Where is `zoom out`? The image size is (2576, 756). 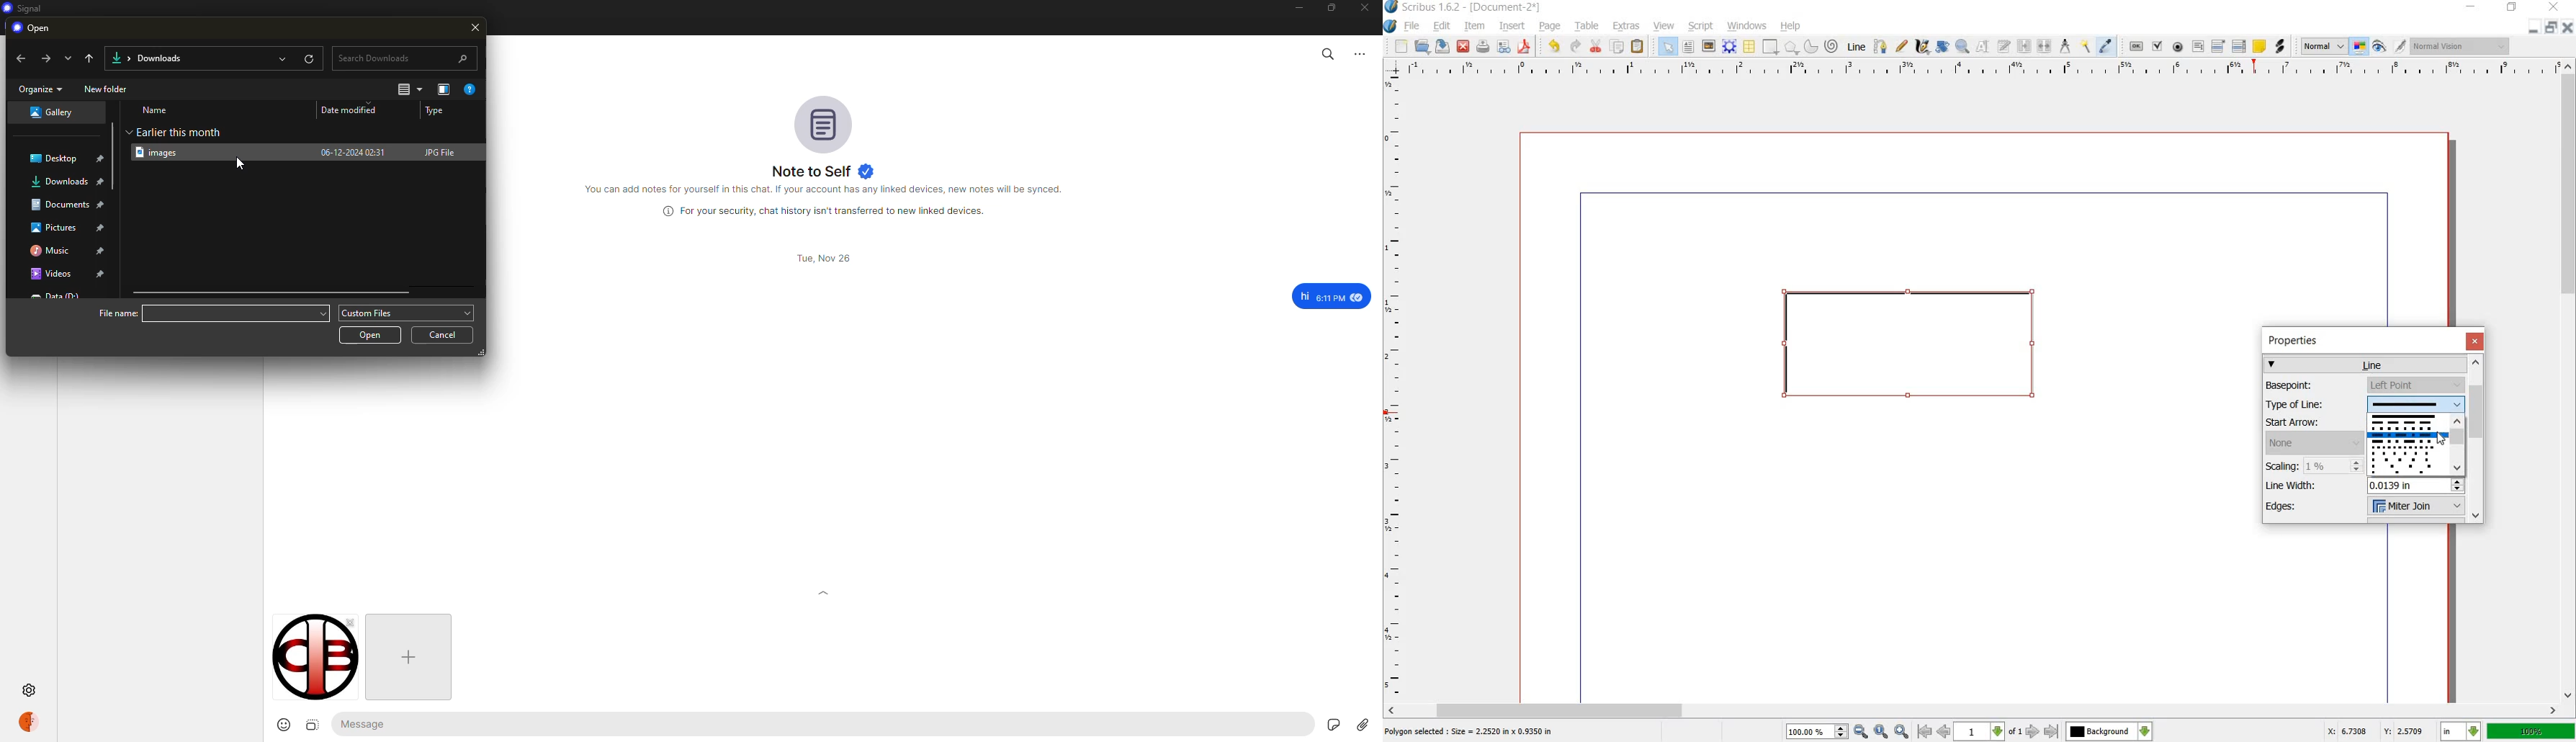 zoom out is located at coordinates (1861, 731).